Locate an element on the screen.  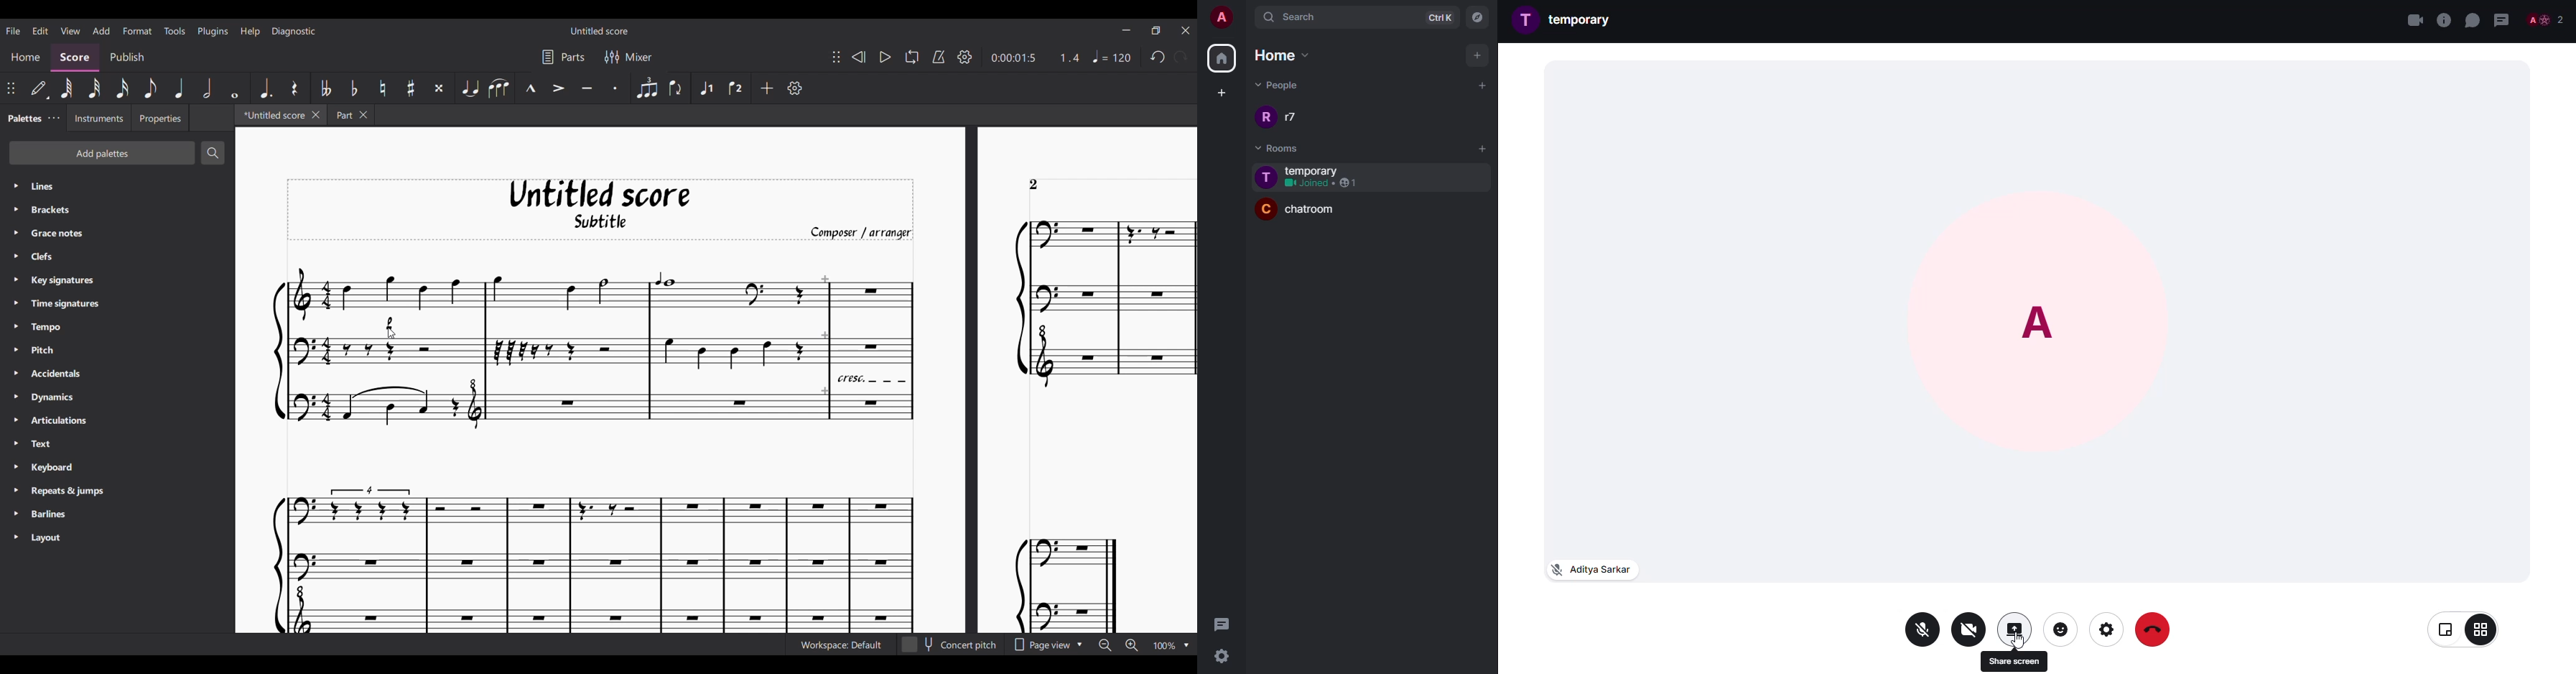
navigator is located at coordinates (1477, 18).